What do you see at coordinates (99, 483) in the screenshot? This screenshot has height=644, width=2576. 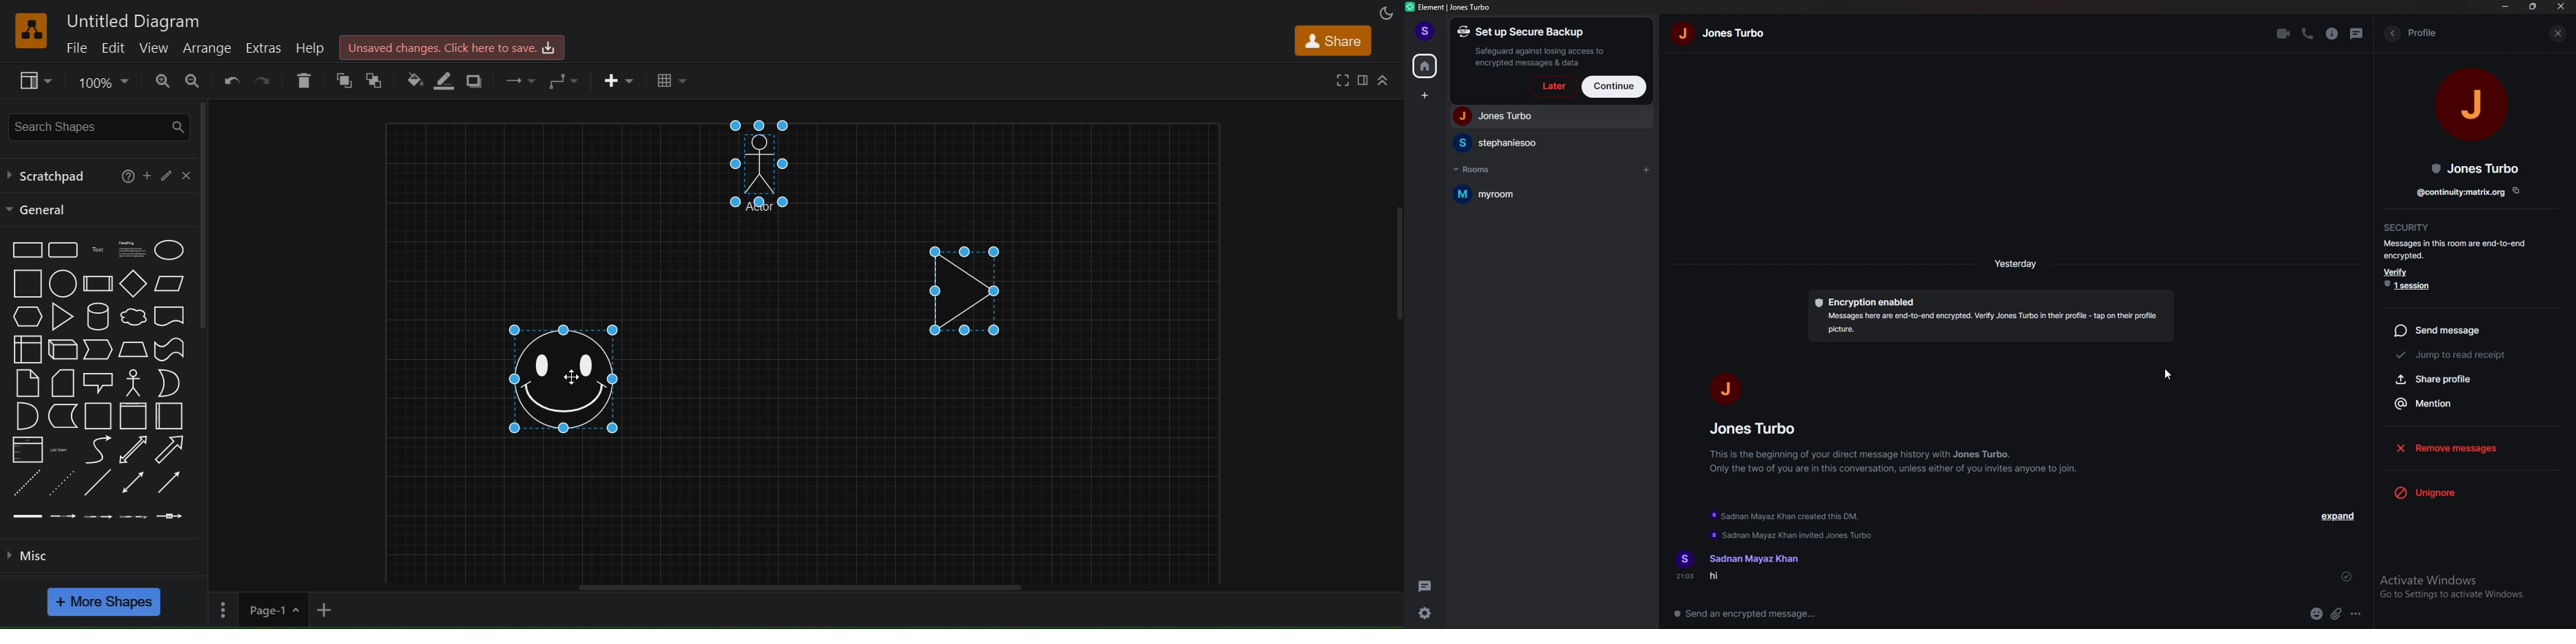 I see `line` at bounding box center [99, 483].